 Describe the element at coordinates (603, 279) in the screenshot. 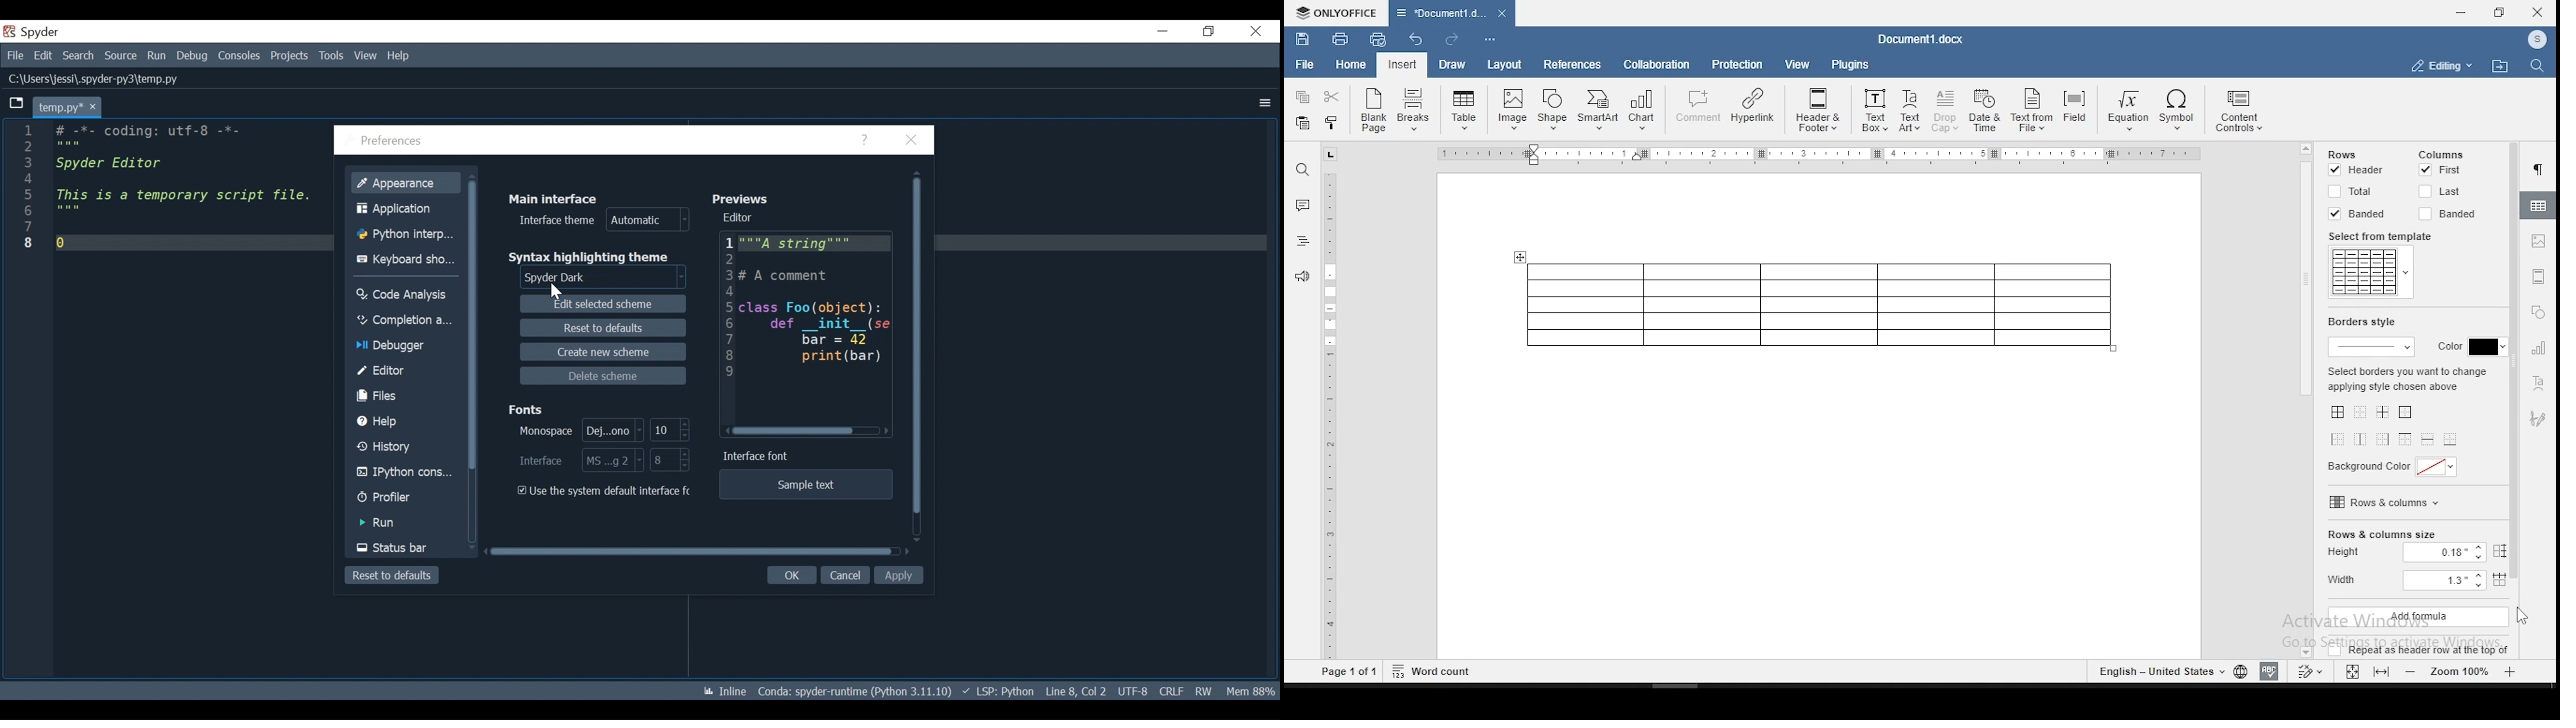

I see `Select Syntax Highlighting theme ` at that location.